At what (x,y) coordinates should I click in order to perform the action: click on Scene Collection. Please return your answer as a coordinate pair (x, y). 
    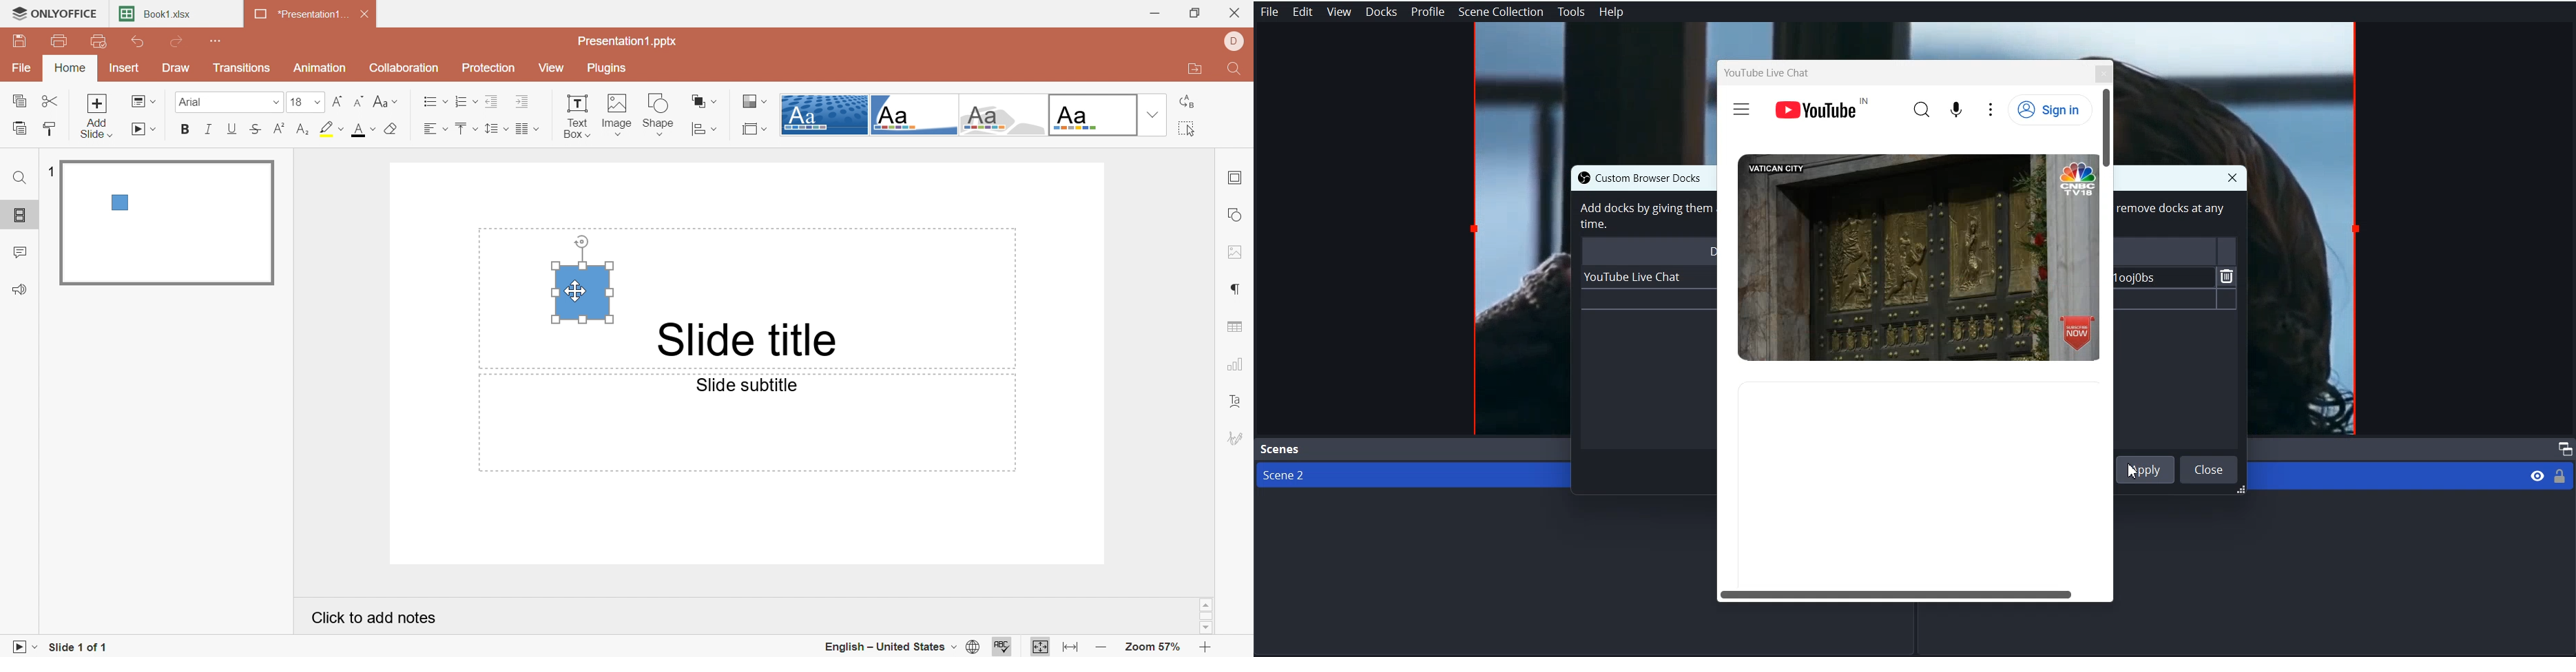
    Looking at the image, I should click on (1502, 12).